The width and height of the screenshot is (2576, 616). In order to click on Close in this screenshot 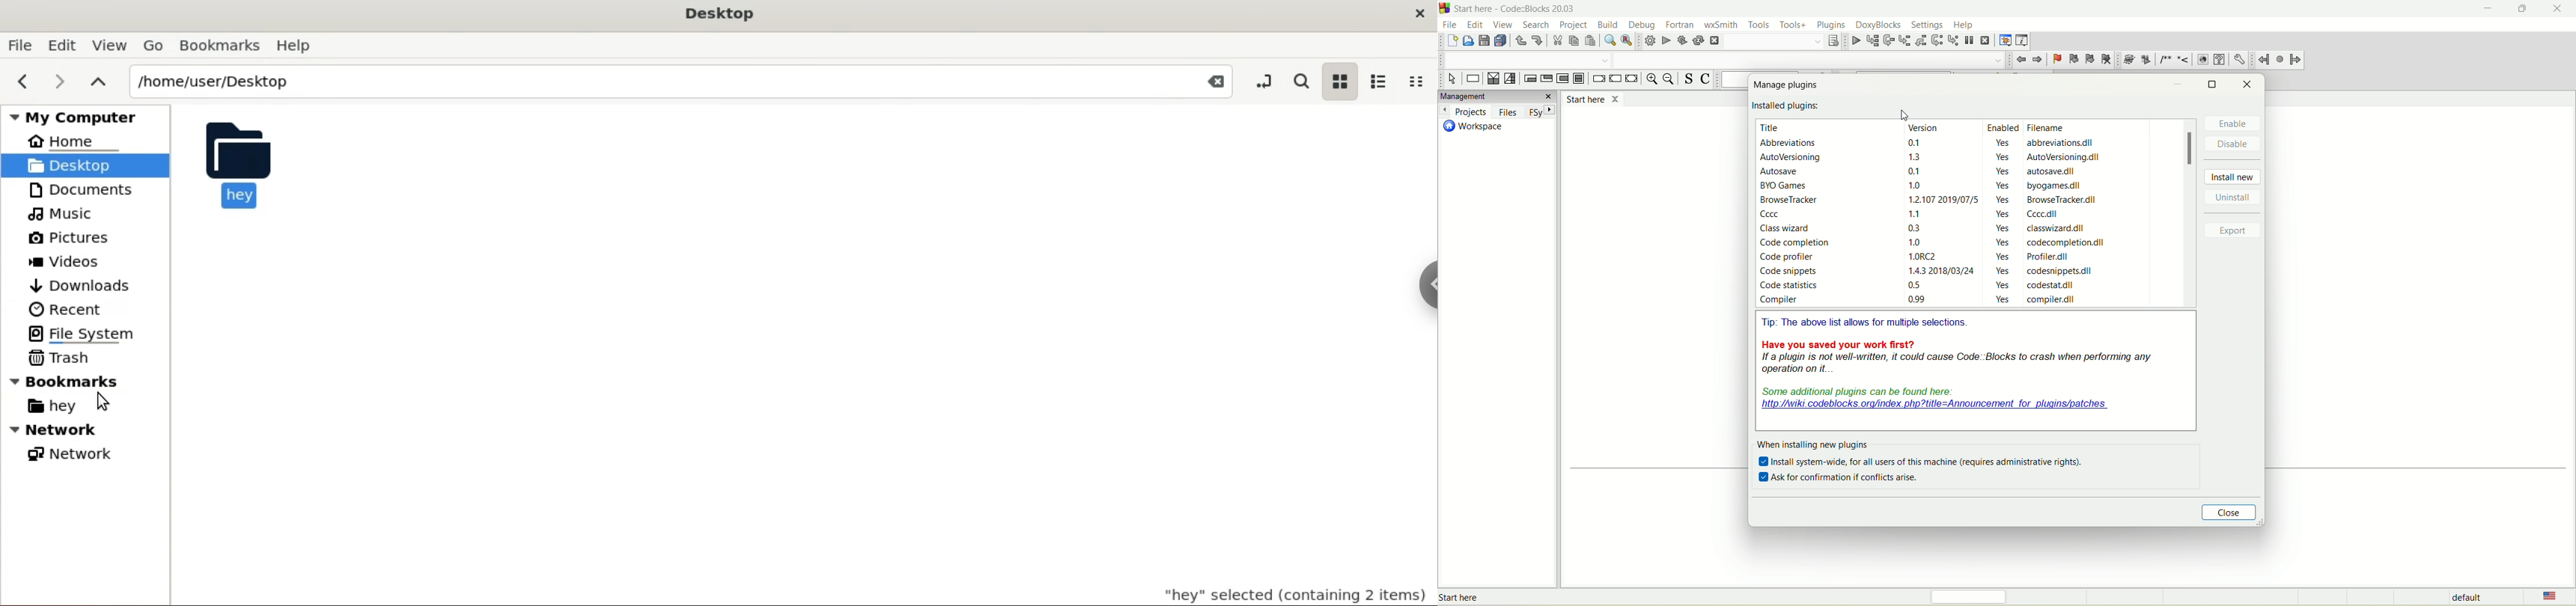, I will do `click(1210, 82)`.